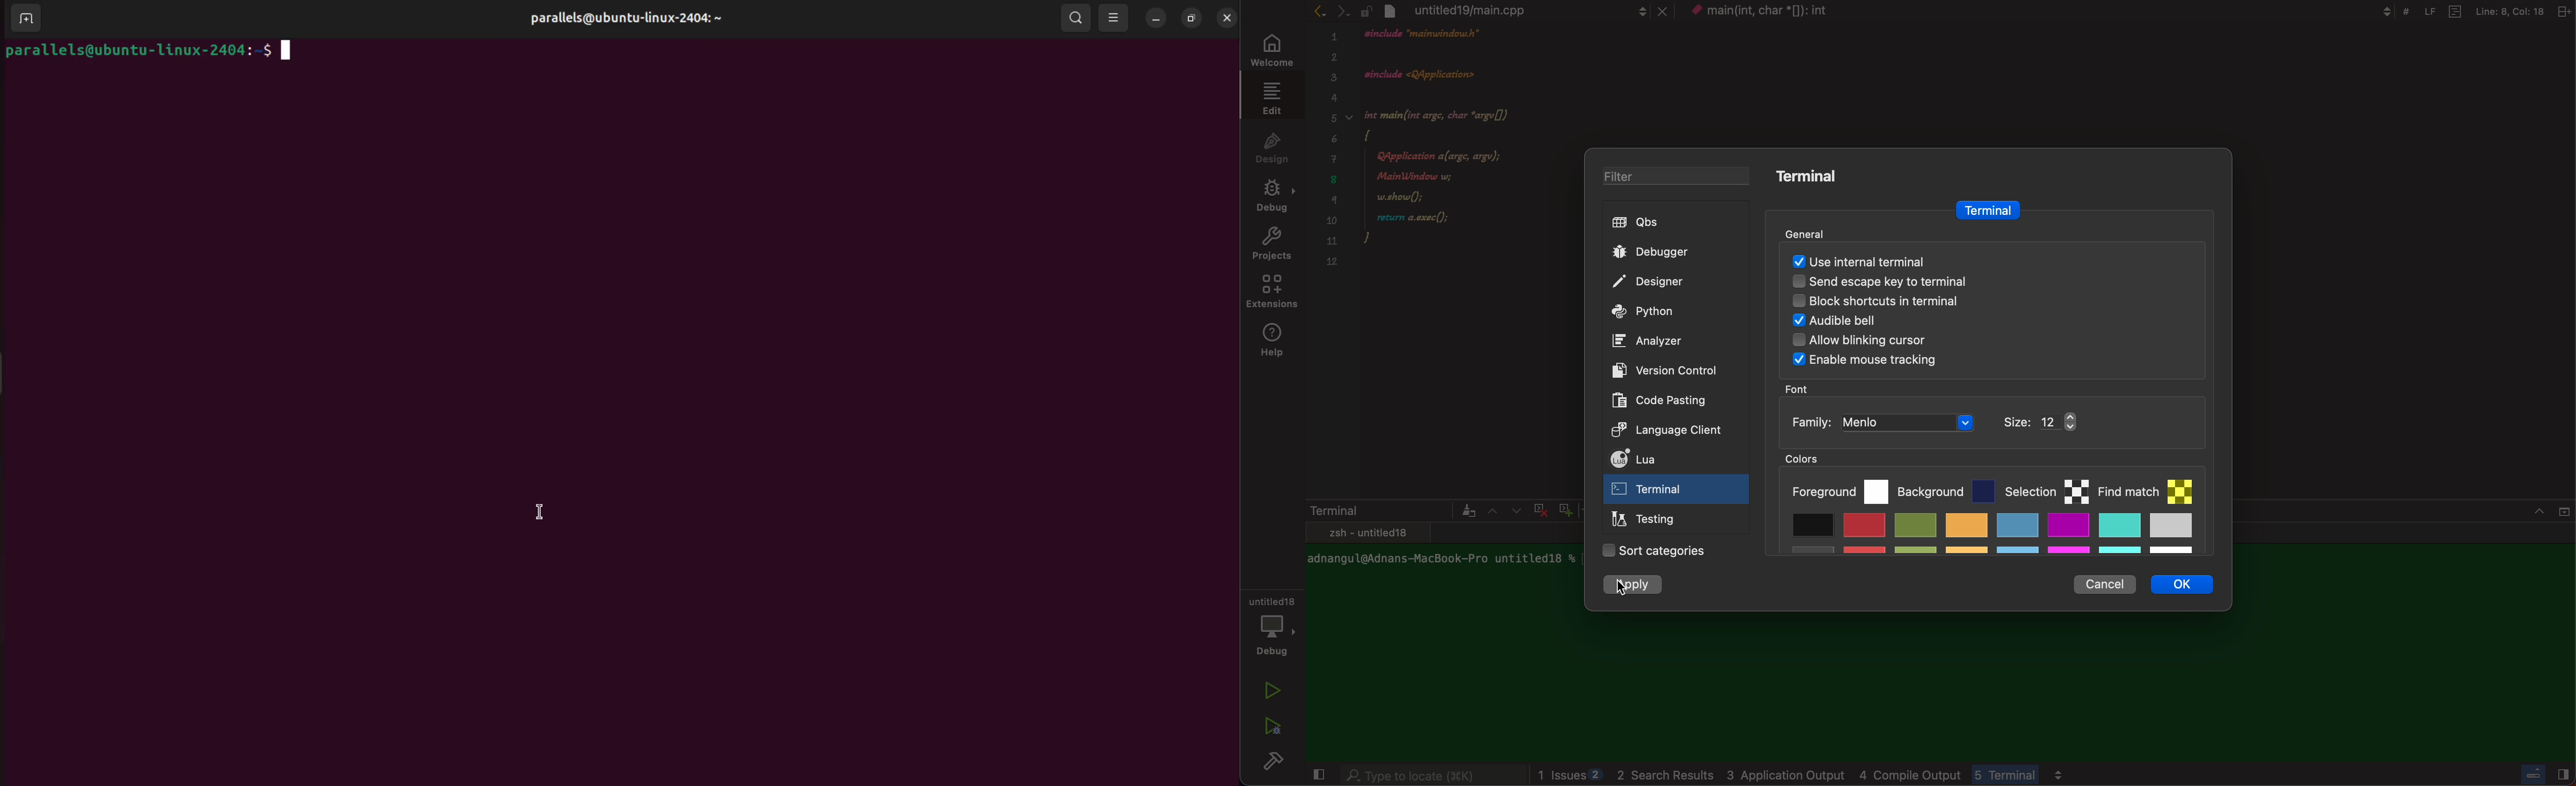 This screenshot has width=2576, height=812. I want to click on resize, so click(1190, 19).